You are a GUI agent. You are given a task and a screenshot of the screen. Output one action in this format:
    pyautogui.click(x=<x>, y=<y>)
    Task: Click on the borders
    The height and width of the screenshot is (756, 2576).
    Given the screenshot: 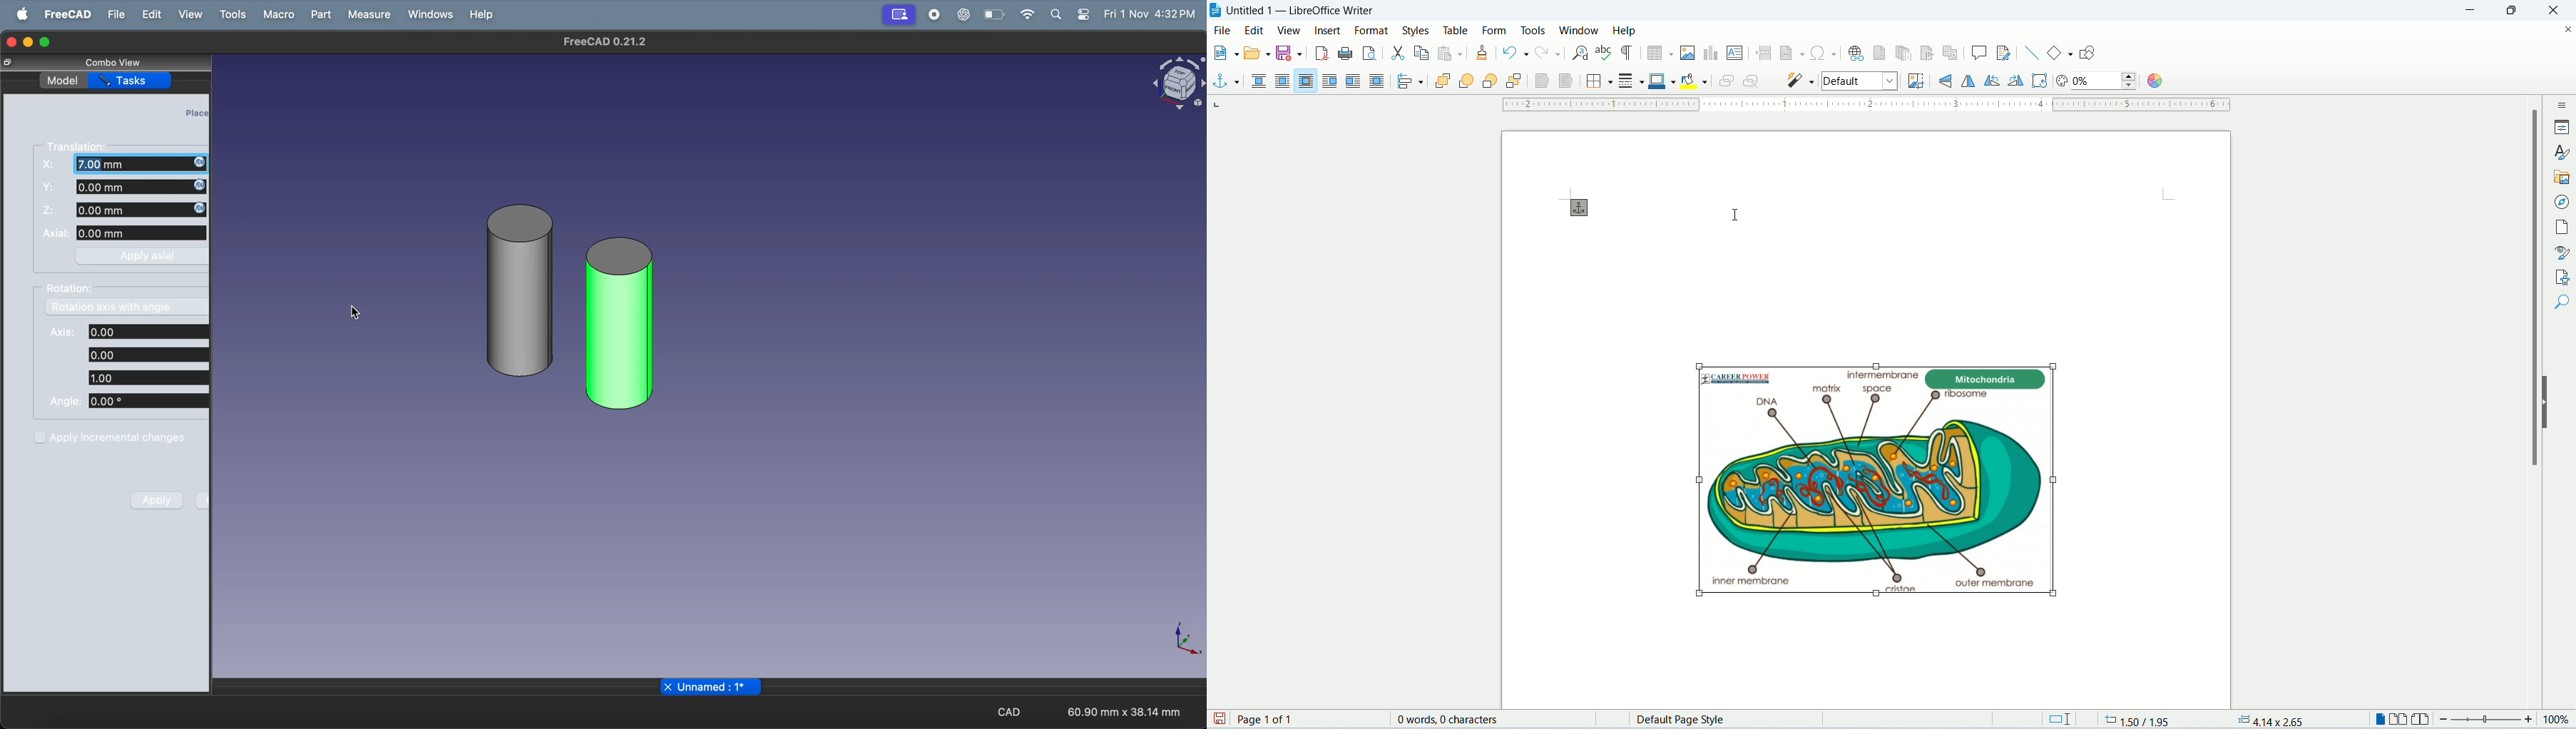 What is the action you would take?
    pyautogui.click(x=1599, y=81)
    